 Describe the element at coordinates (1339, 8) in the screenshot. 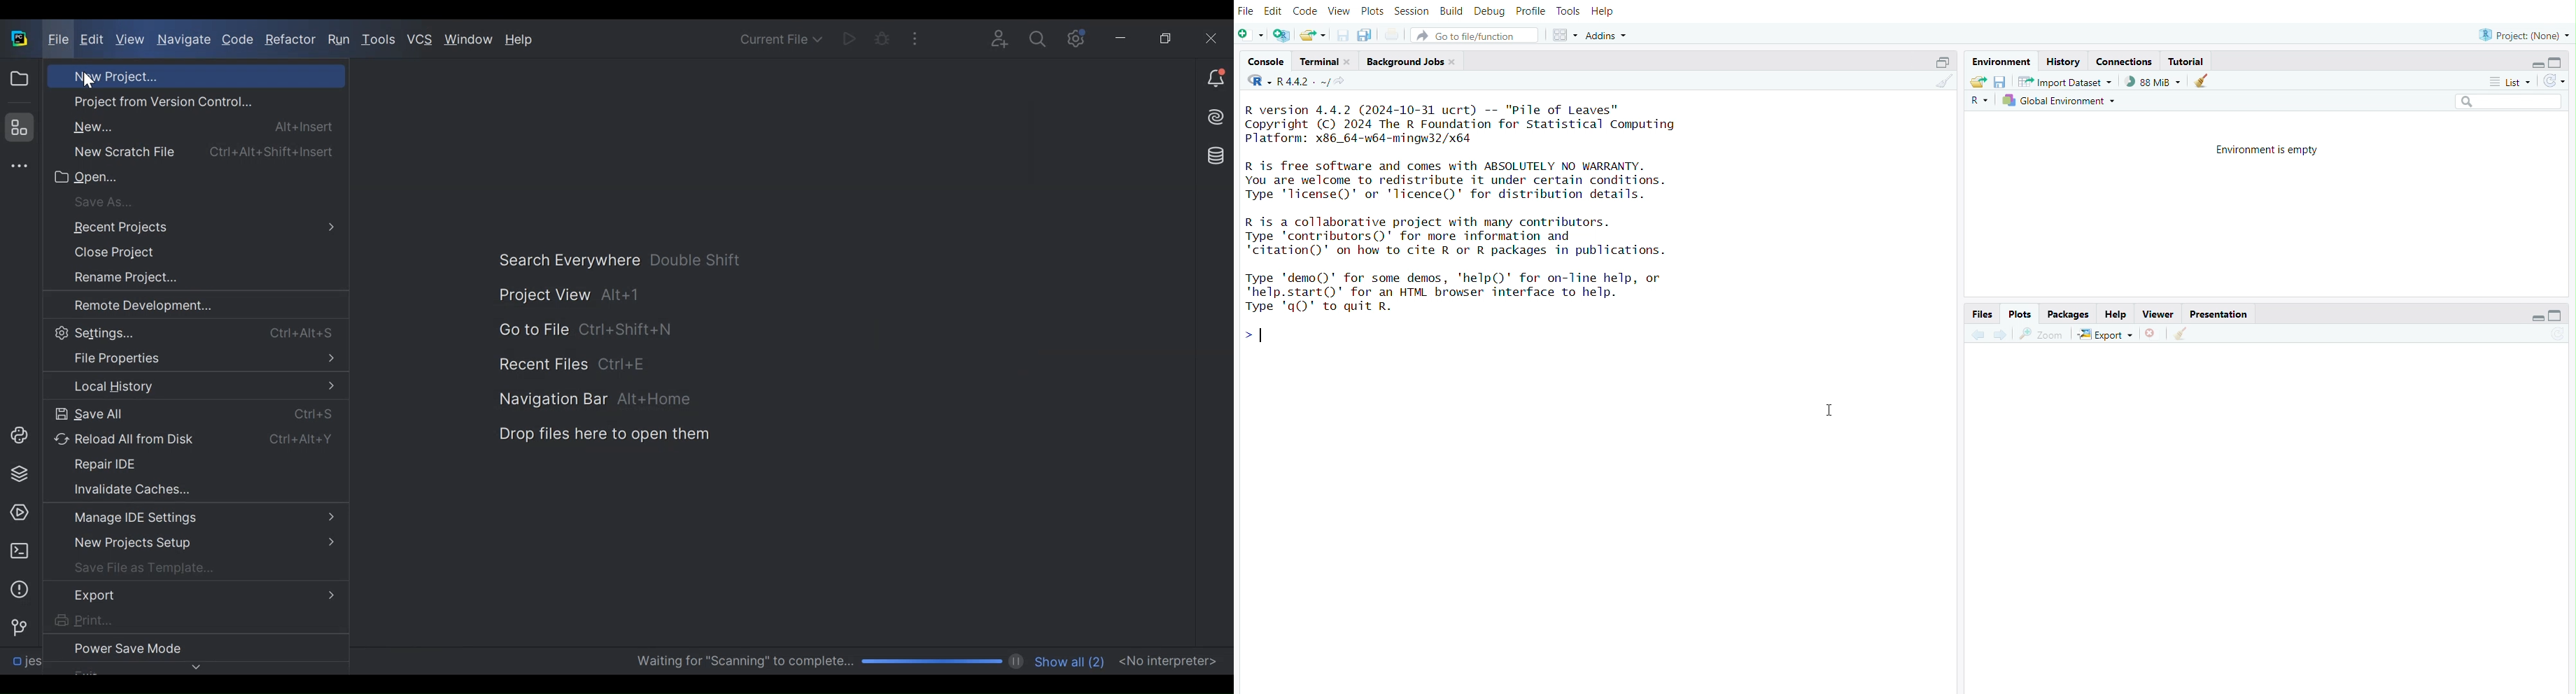

I see `view` at that location.